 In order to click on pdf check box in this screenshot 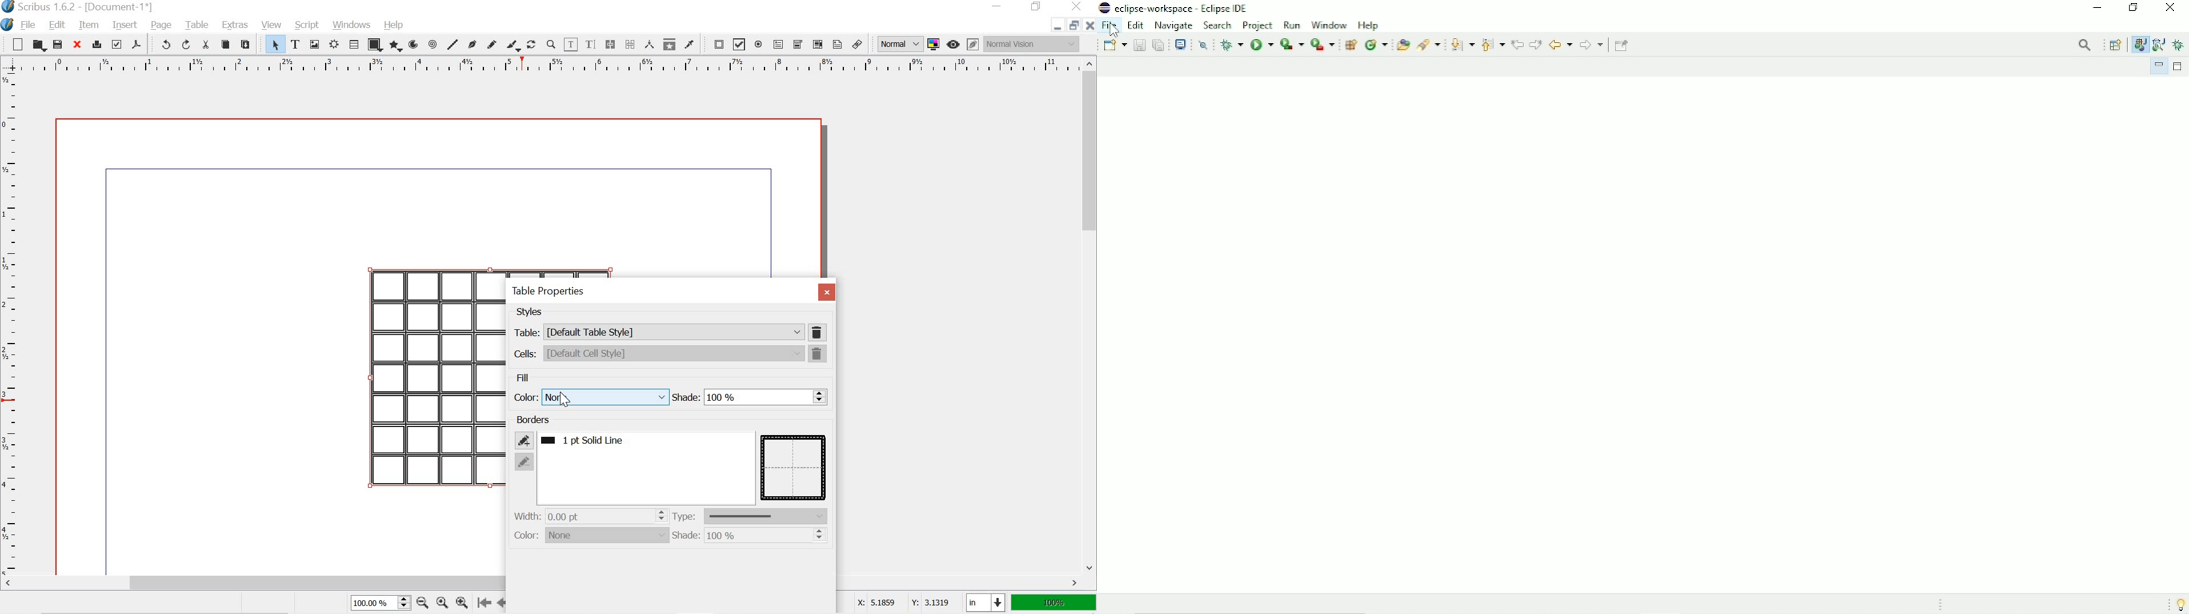, I will do `click(740, 44)`.